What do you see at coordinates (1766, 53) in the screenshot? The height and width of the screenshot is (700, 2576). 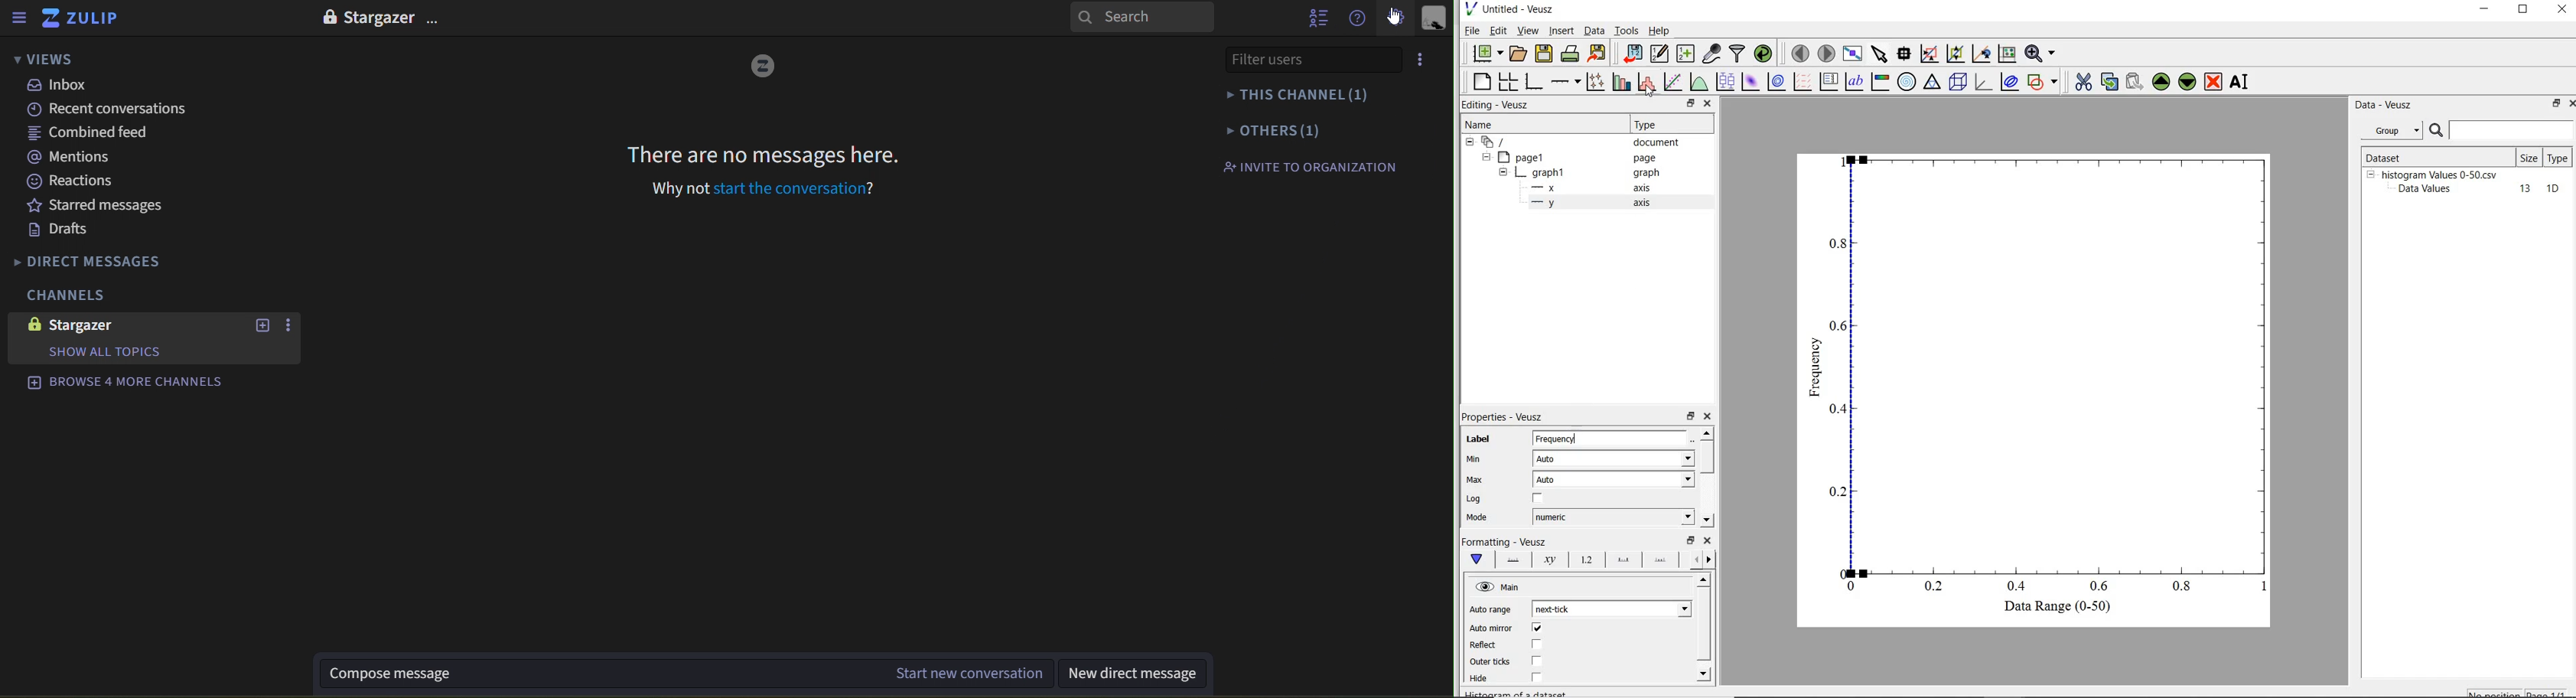 I see `reload linked datasets` at bounding box center [1766, 53].